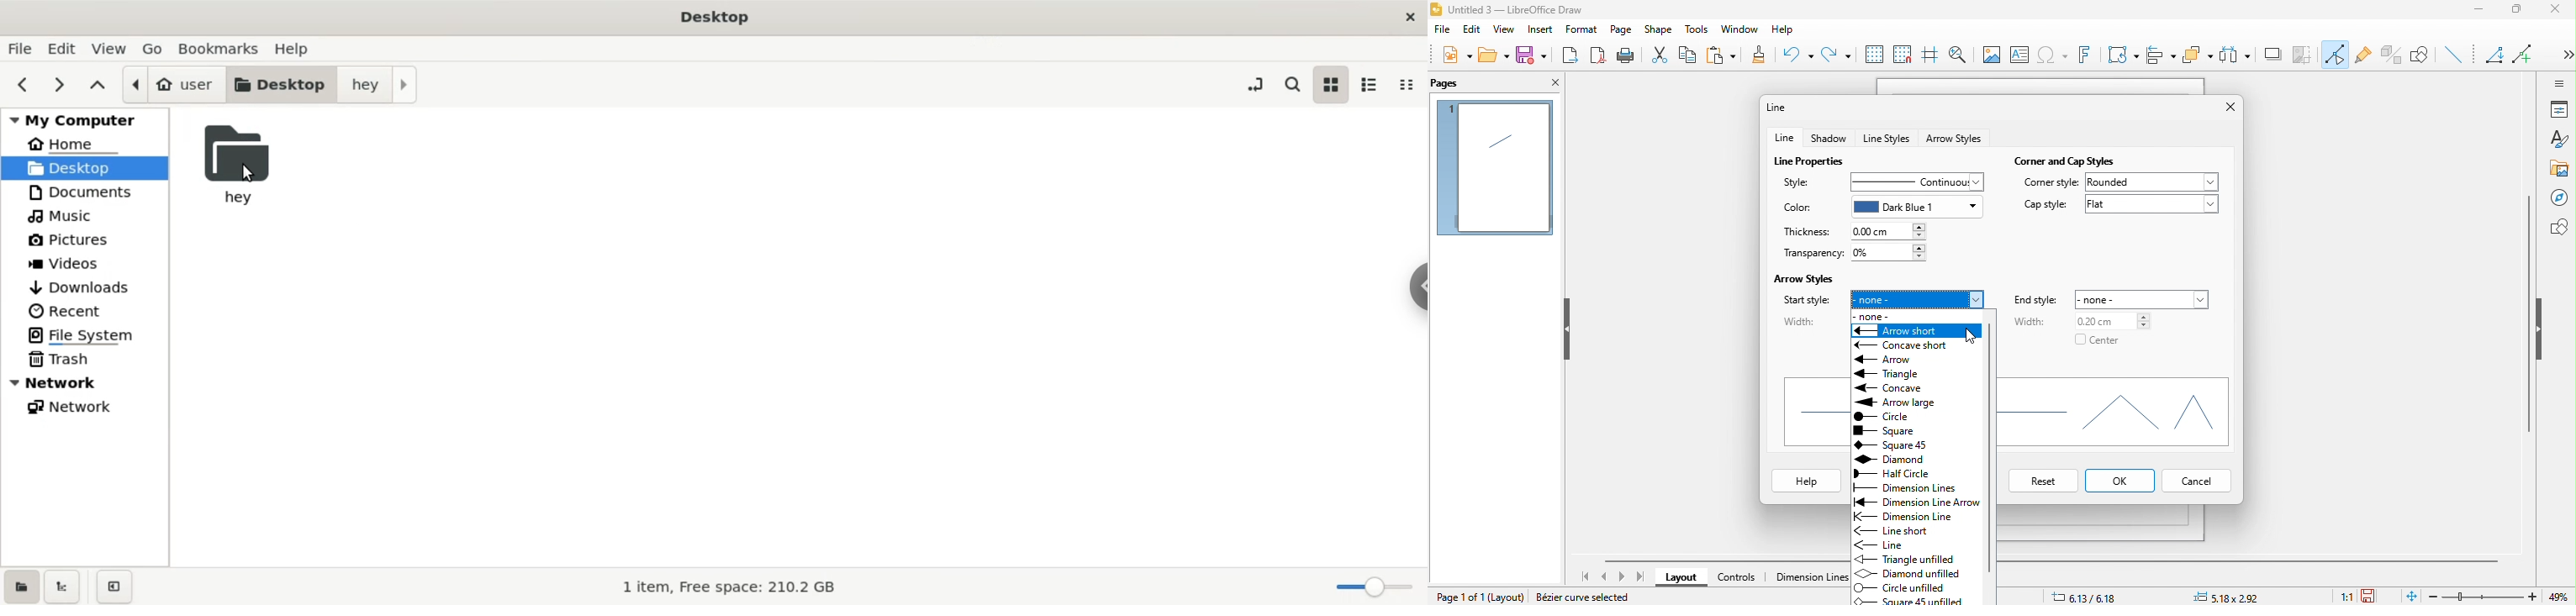  I want to click on arrow short, so click(1916, 329).